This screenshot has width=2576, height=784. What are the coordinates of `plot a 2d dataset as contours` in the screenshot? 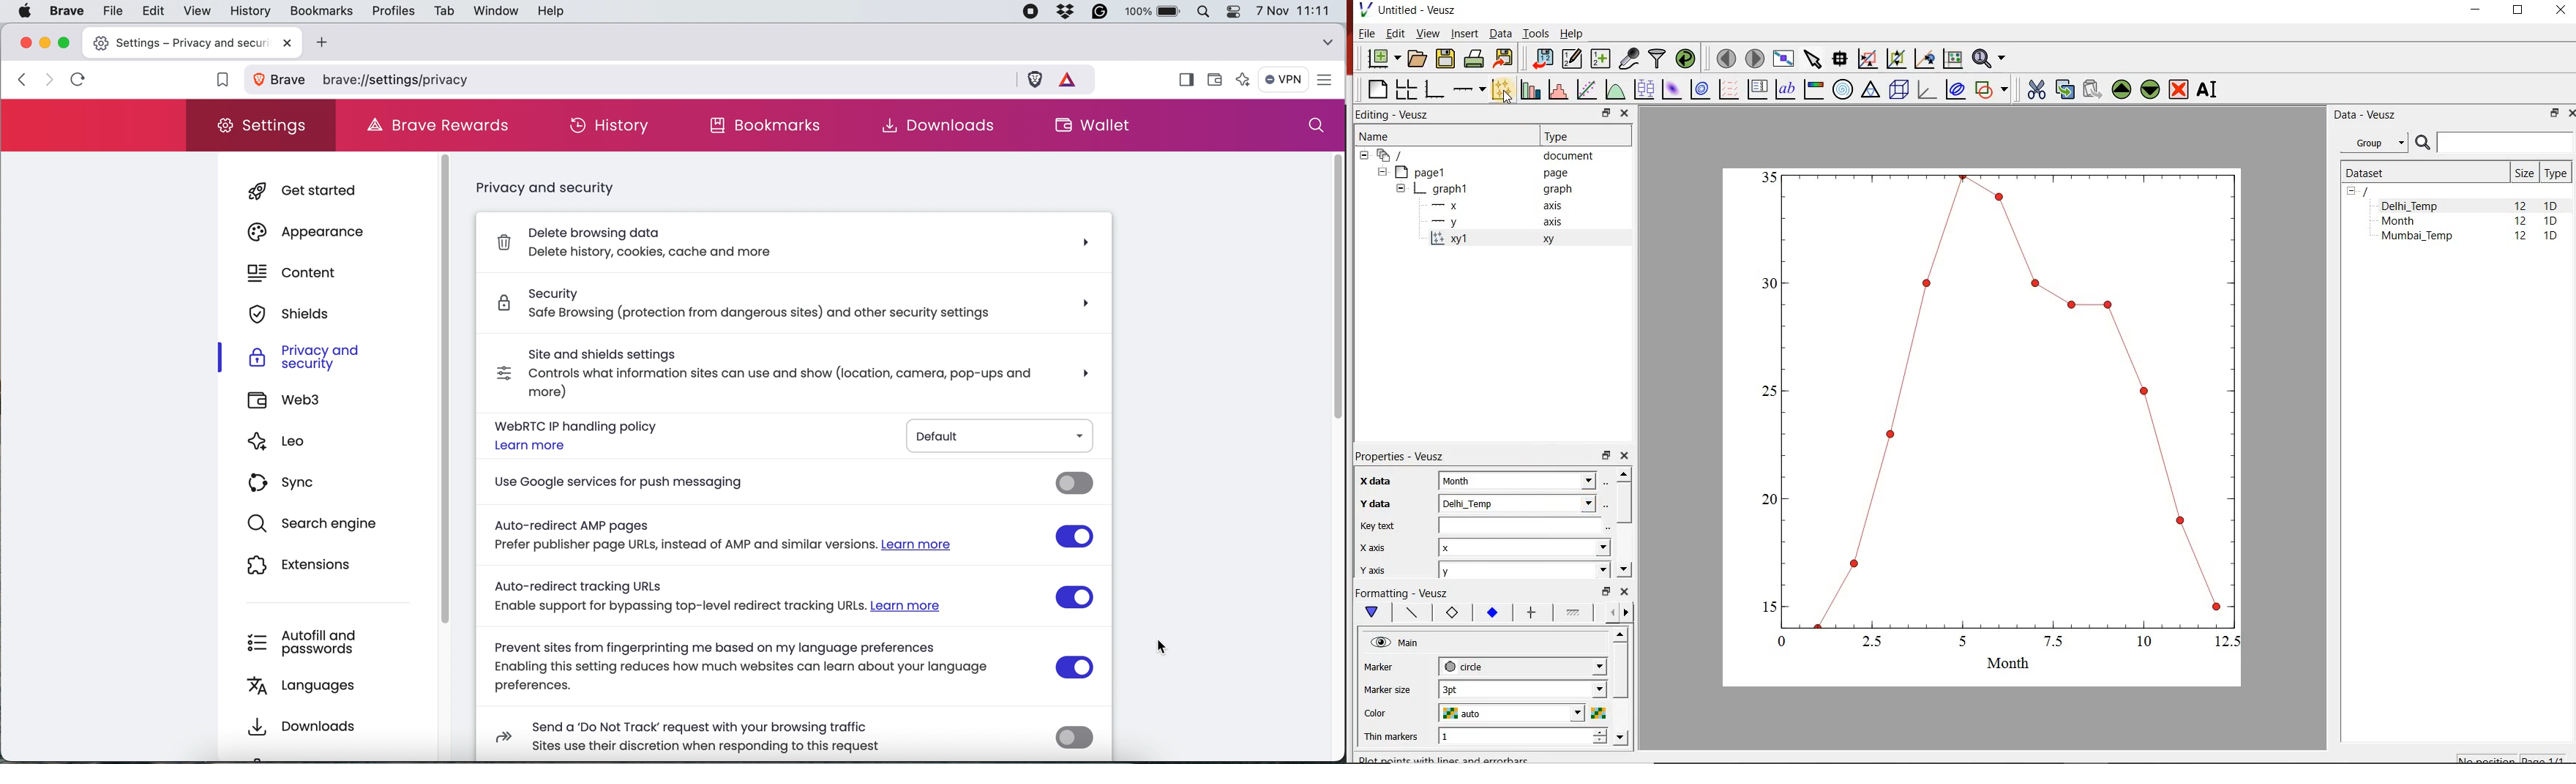 It's located at (1700, 90).